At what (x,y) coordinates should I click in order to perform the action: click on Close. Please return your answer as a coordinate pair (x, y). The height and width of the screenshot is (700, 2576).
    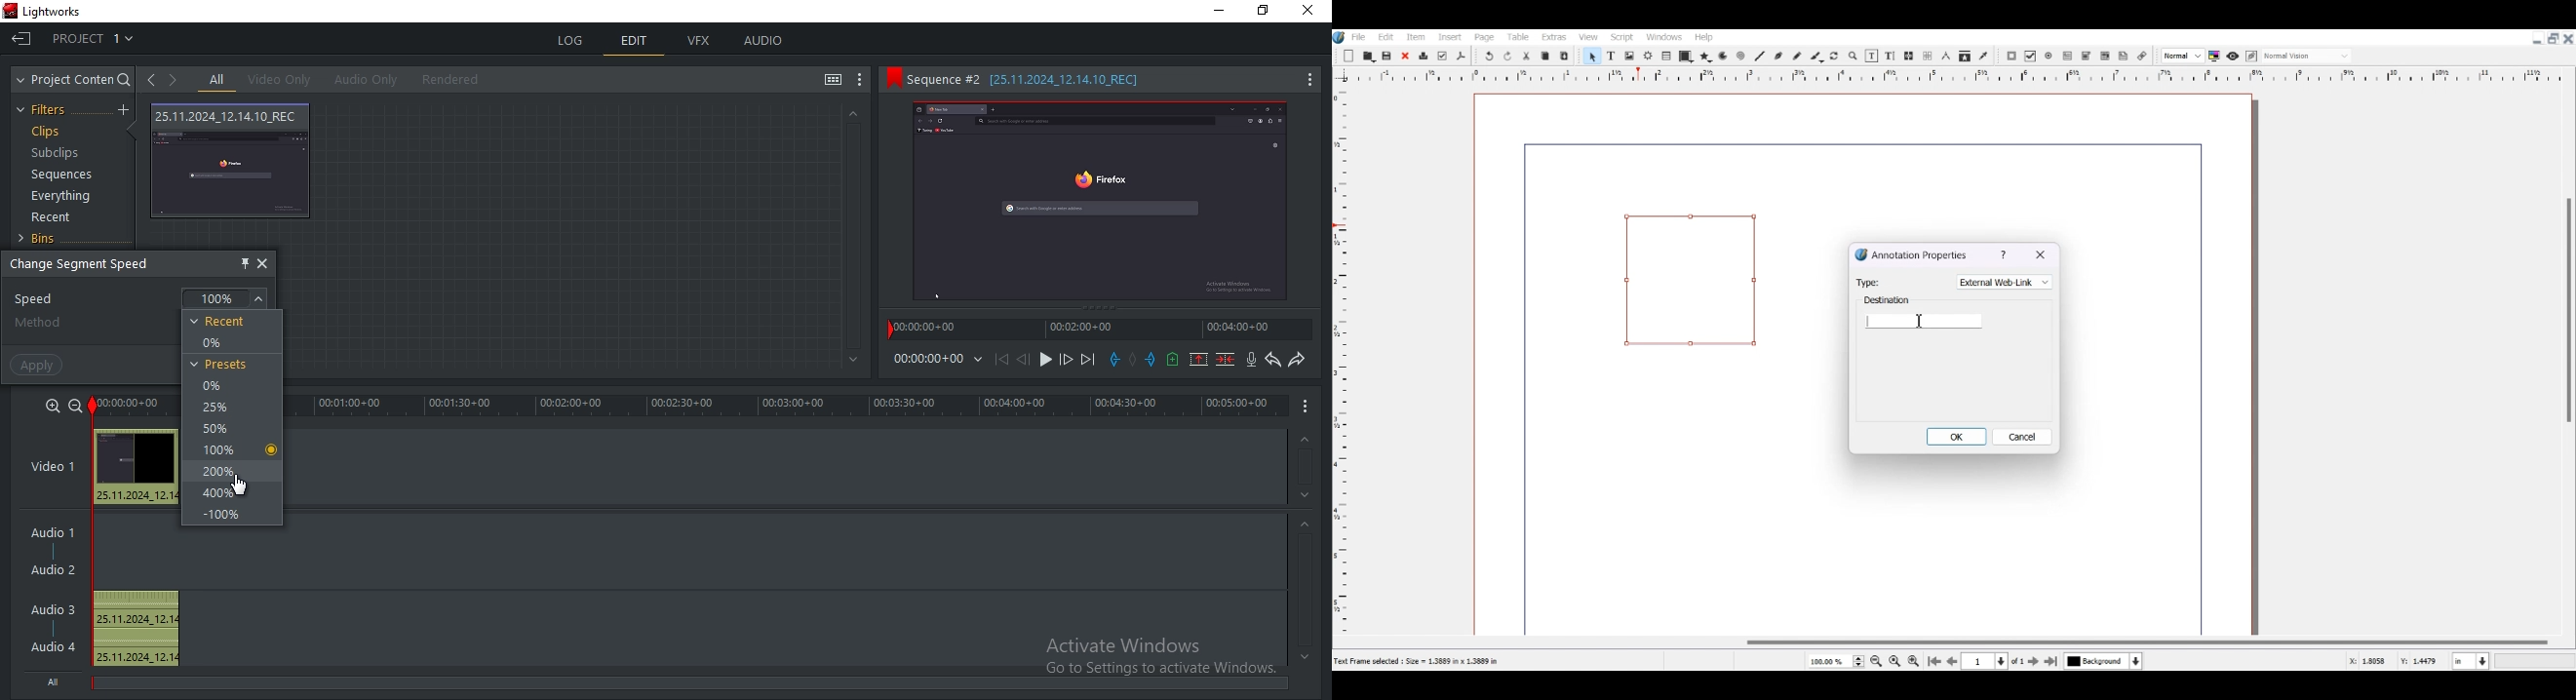
    Looking at the image, I should click on (2569, 38).